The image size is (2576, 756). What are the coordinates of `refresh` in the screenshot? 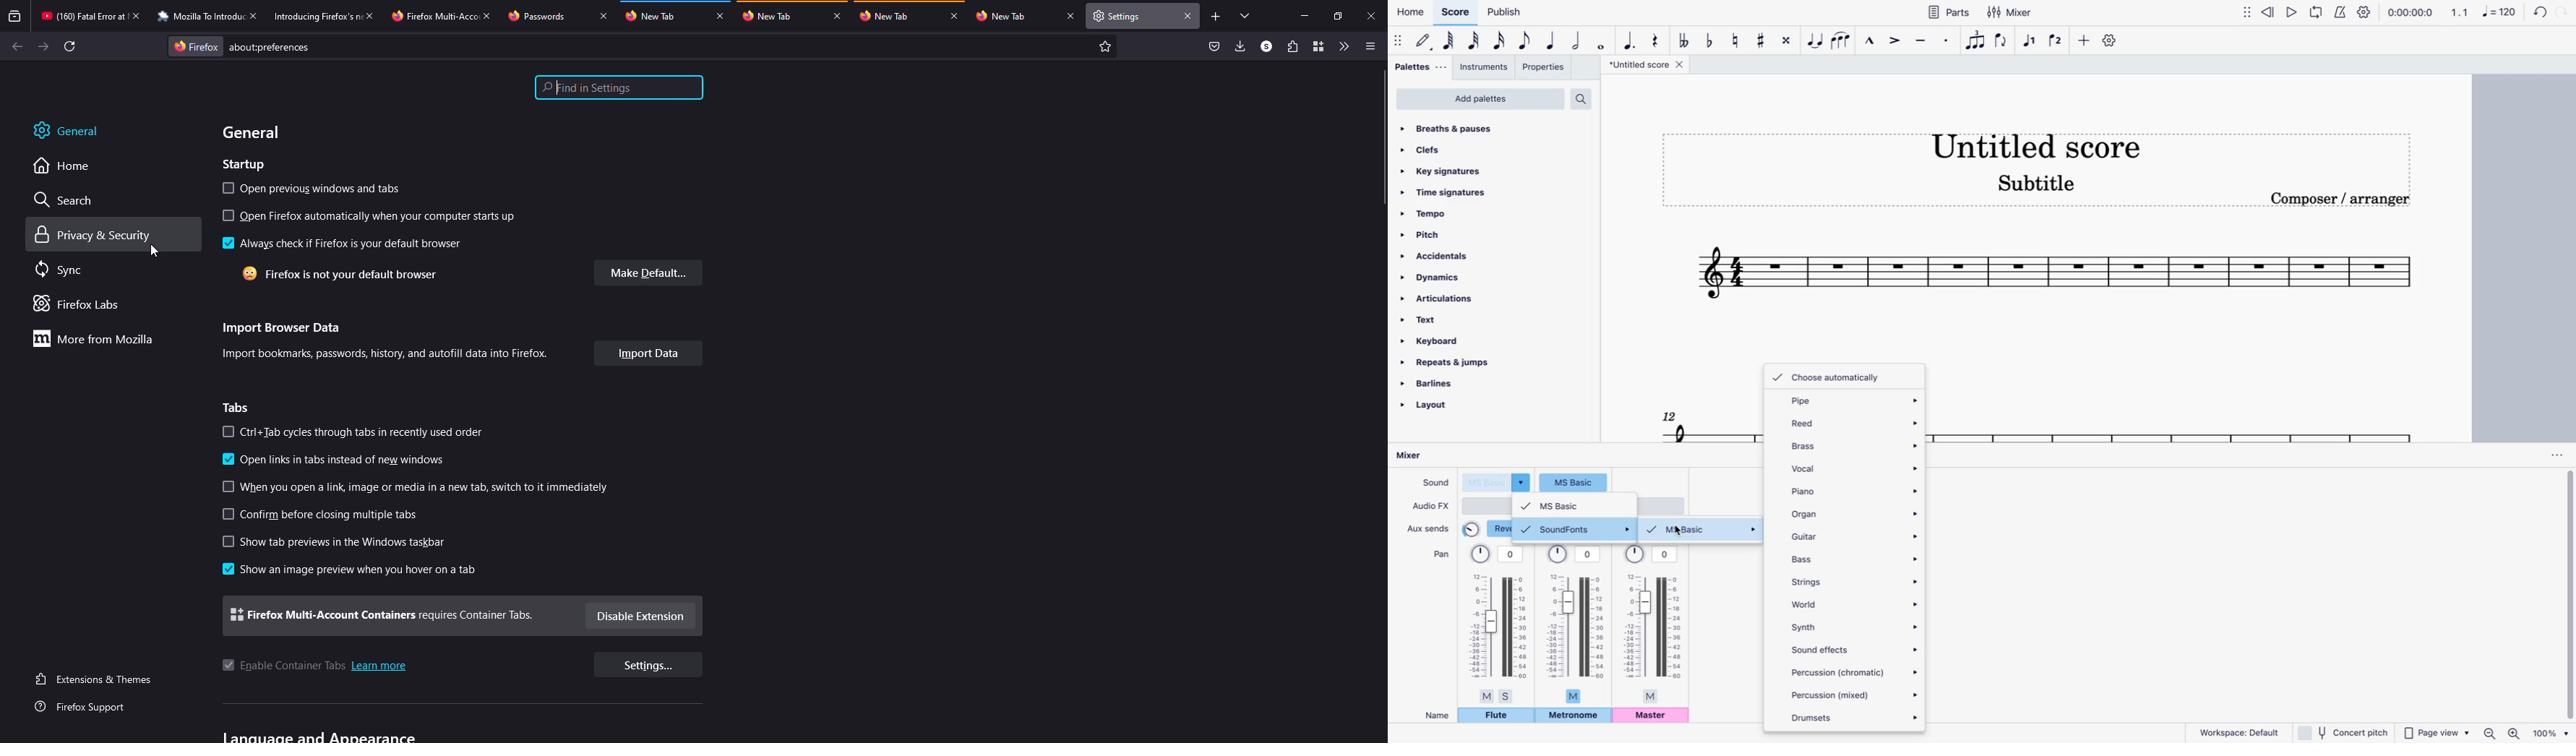 It's located at (70, 46).